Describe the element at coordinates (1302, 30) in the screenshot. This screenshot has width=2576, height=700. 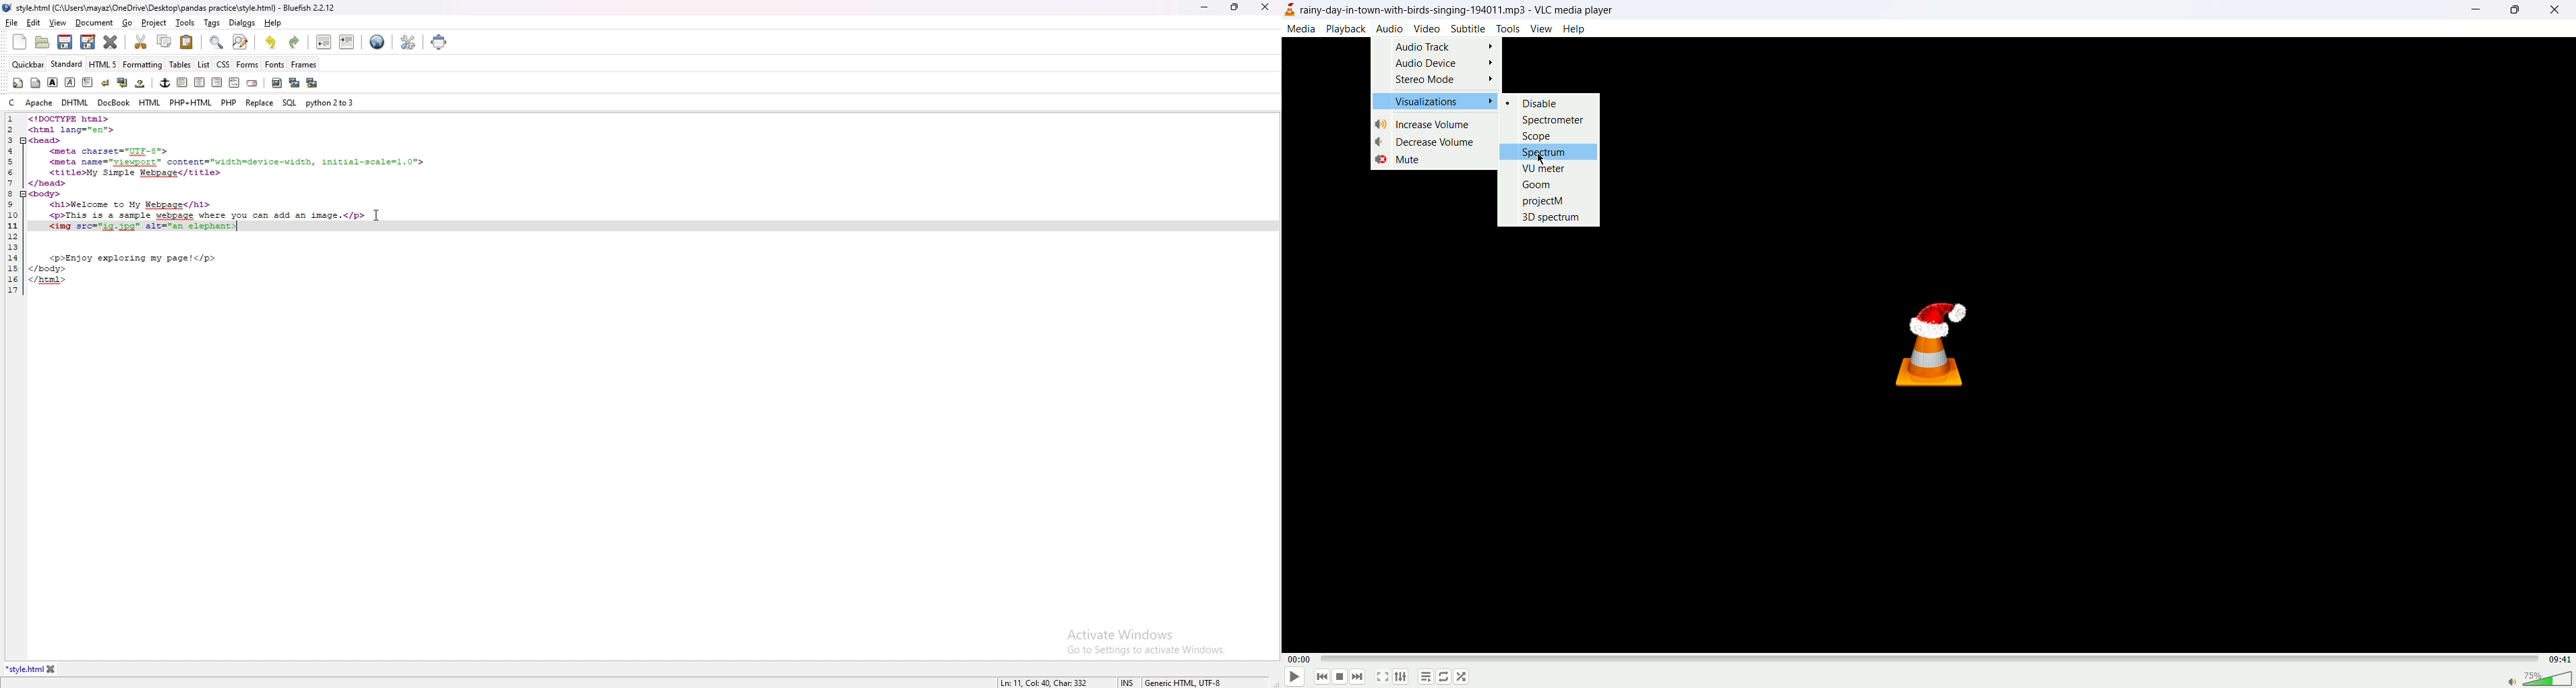
I see `media` at that location.